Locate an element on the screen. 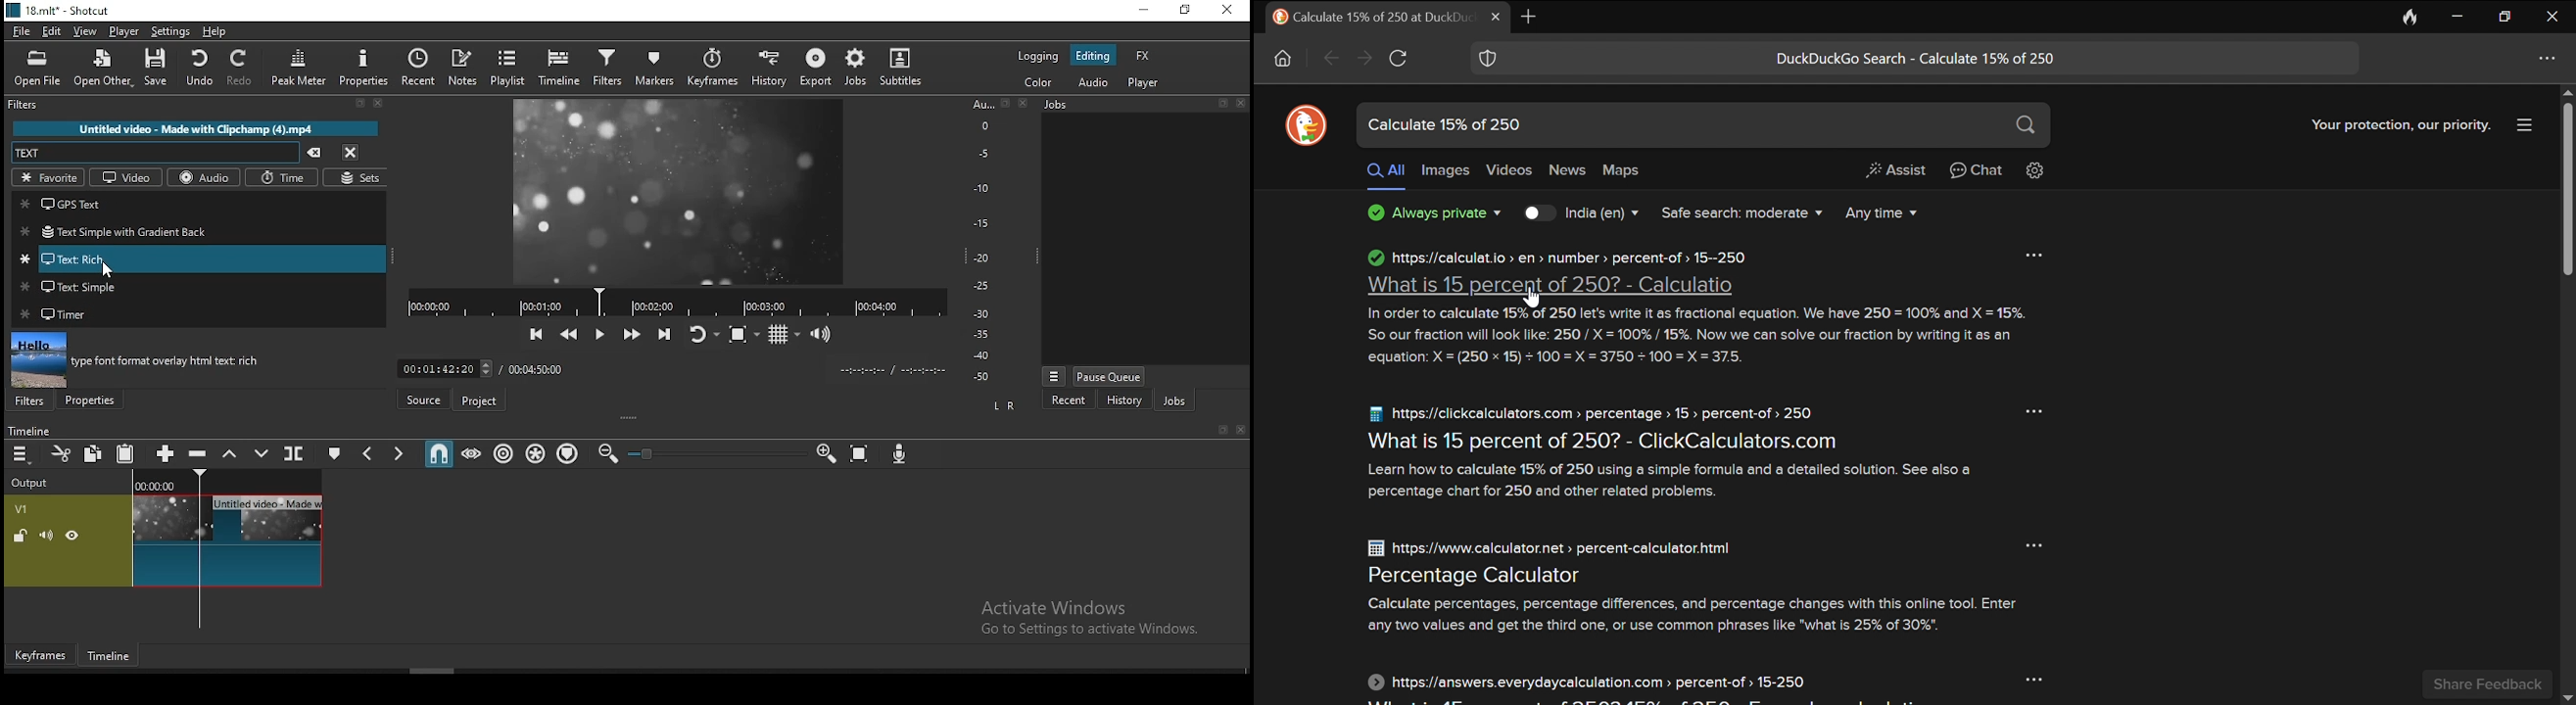  Safe search moderate is located at coordinates (1735, 213).